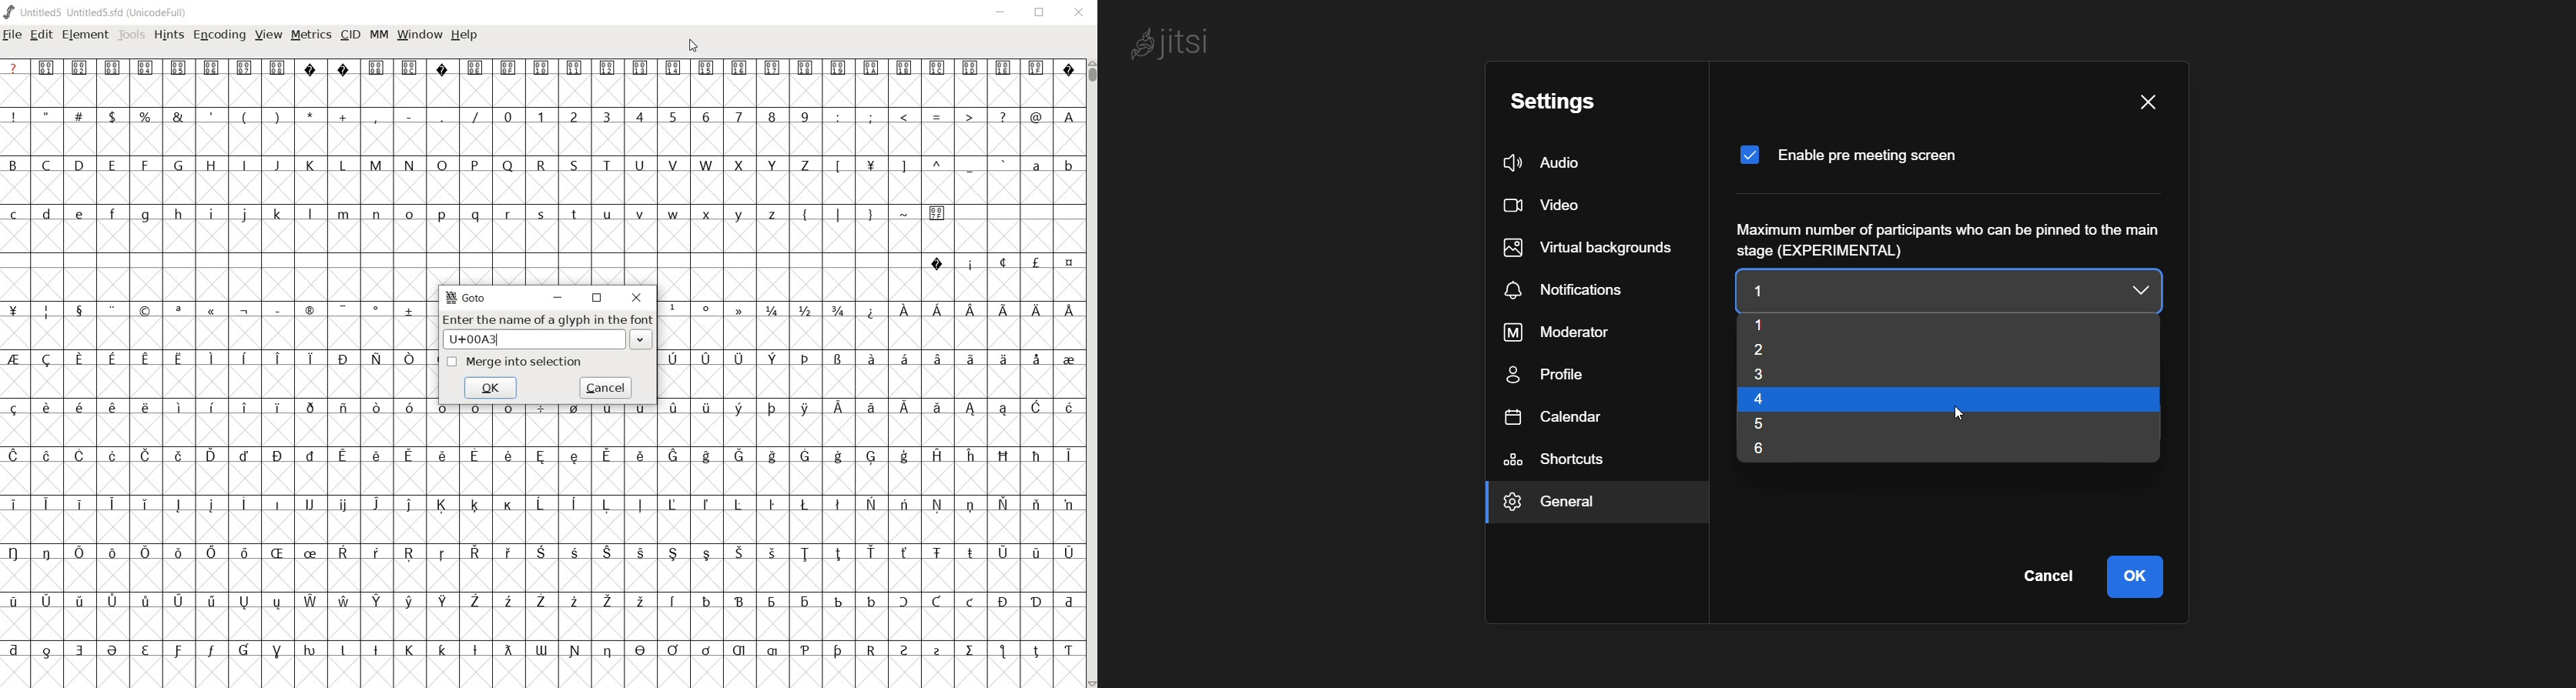 Image resolution: width=2576 pixels, height=700 pixels. What do you see at coordinates (938, 651) in the screenshot?
I see `Symbol` at bounding box center [938, 651].